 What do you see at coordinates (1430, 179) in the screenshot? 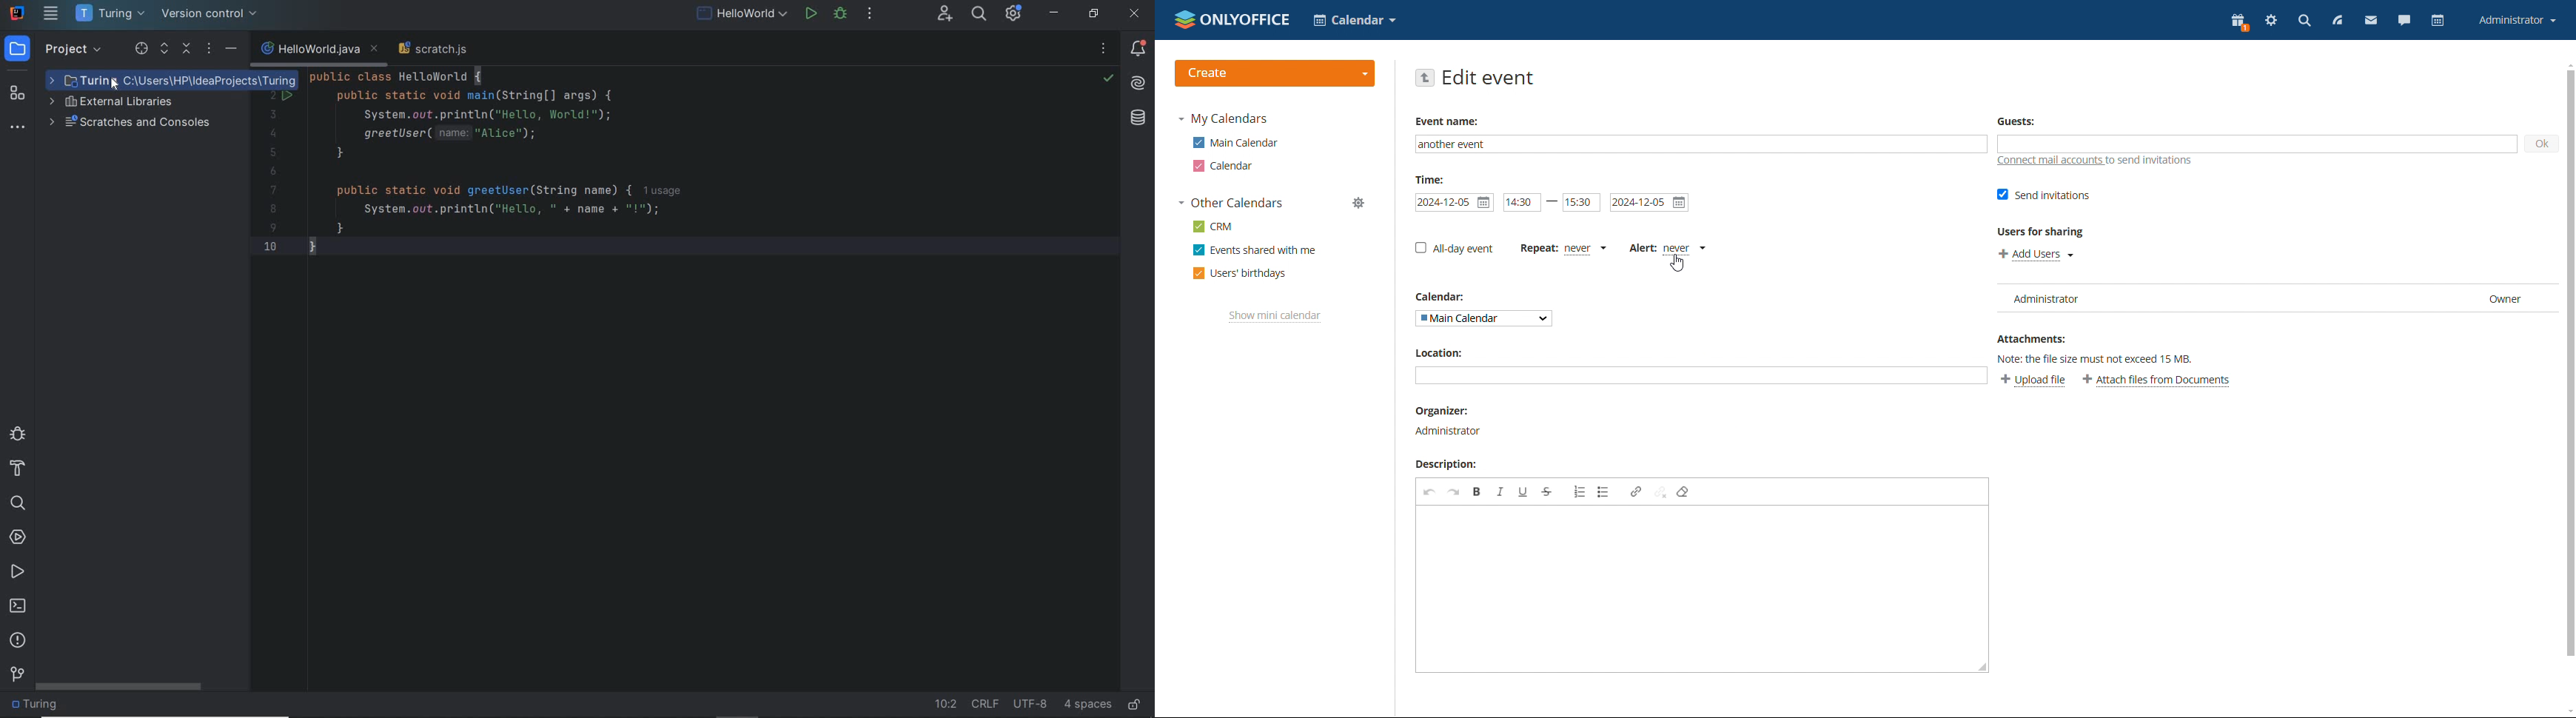
I see `Time:` at bounding box center [1430, 179].